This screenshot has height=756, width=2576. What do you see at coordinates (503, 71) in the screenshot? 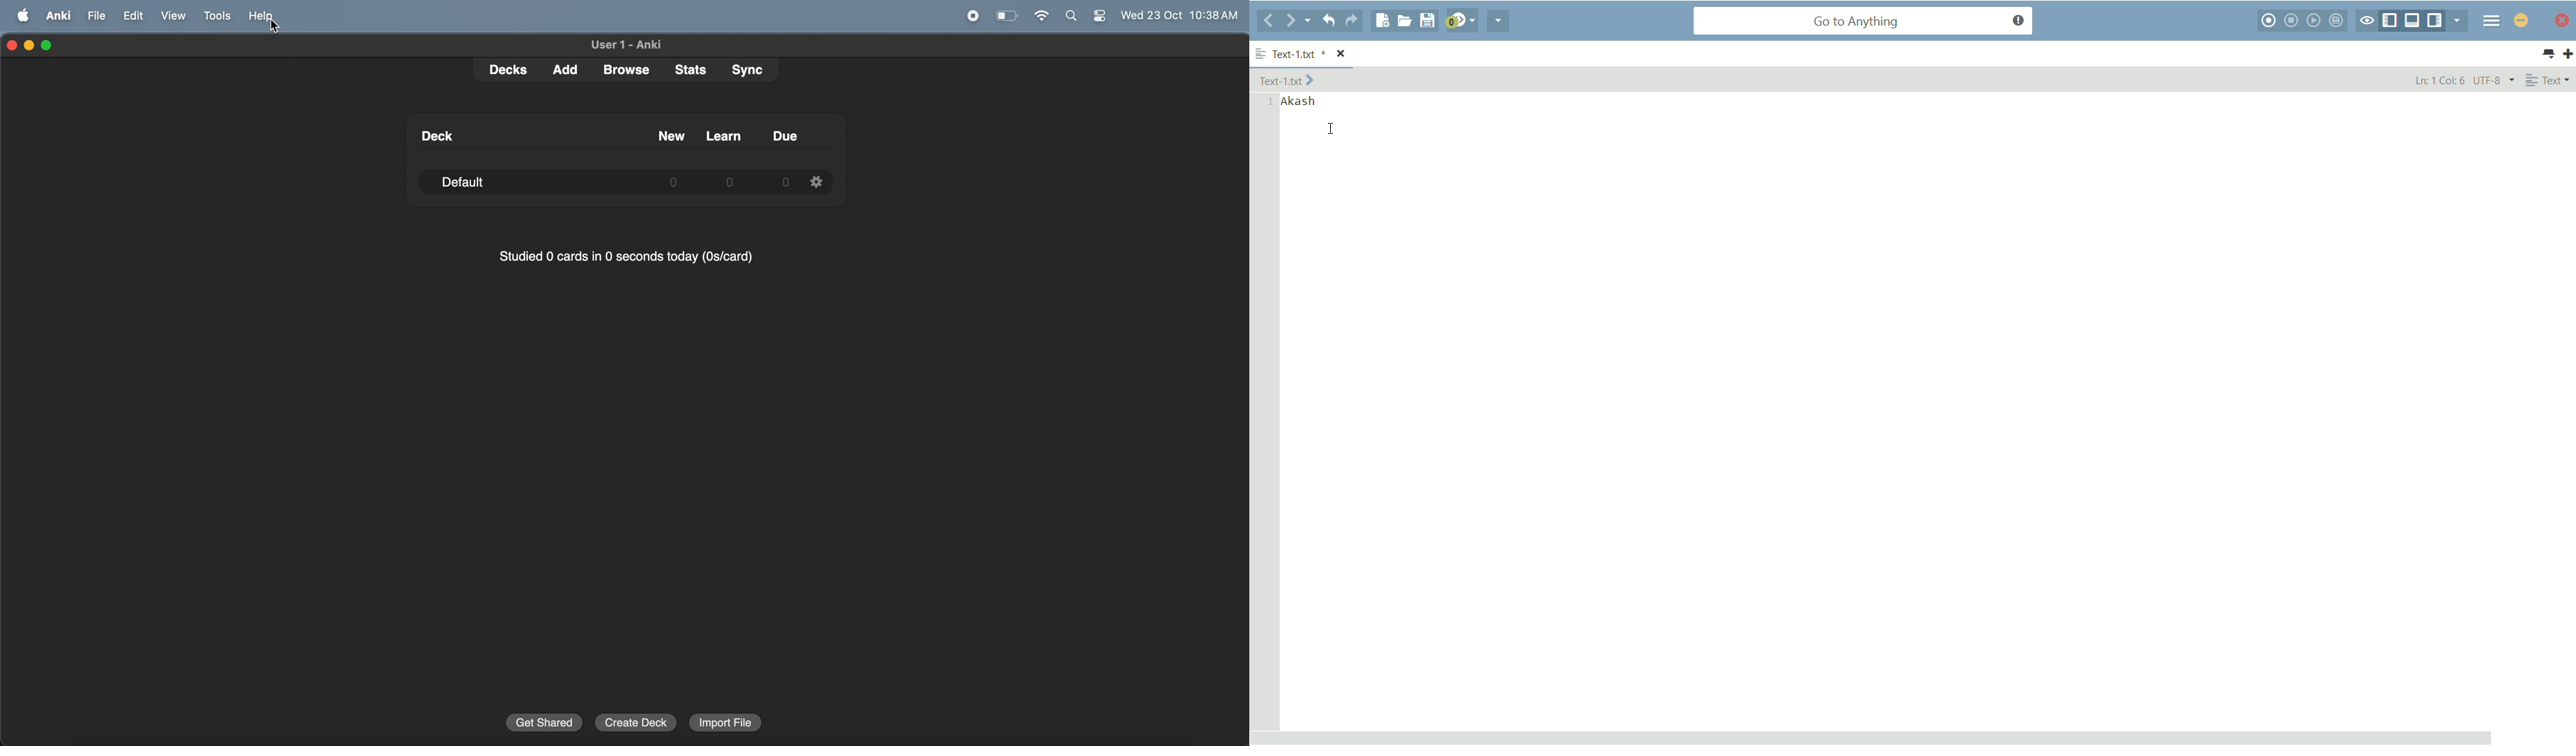
I see `deck` at bounding box center [503, 71].